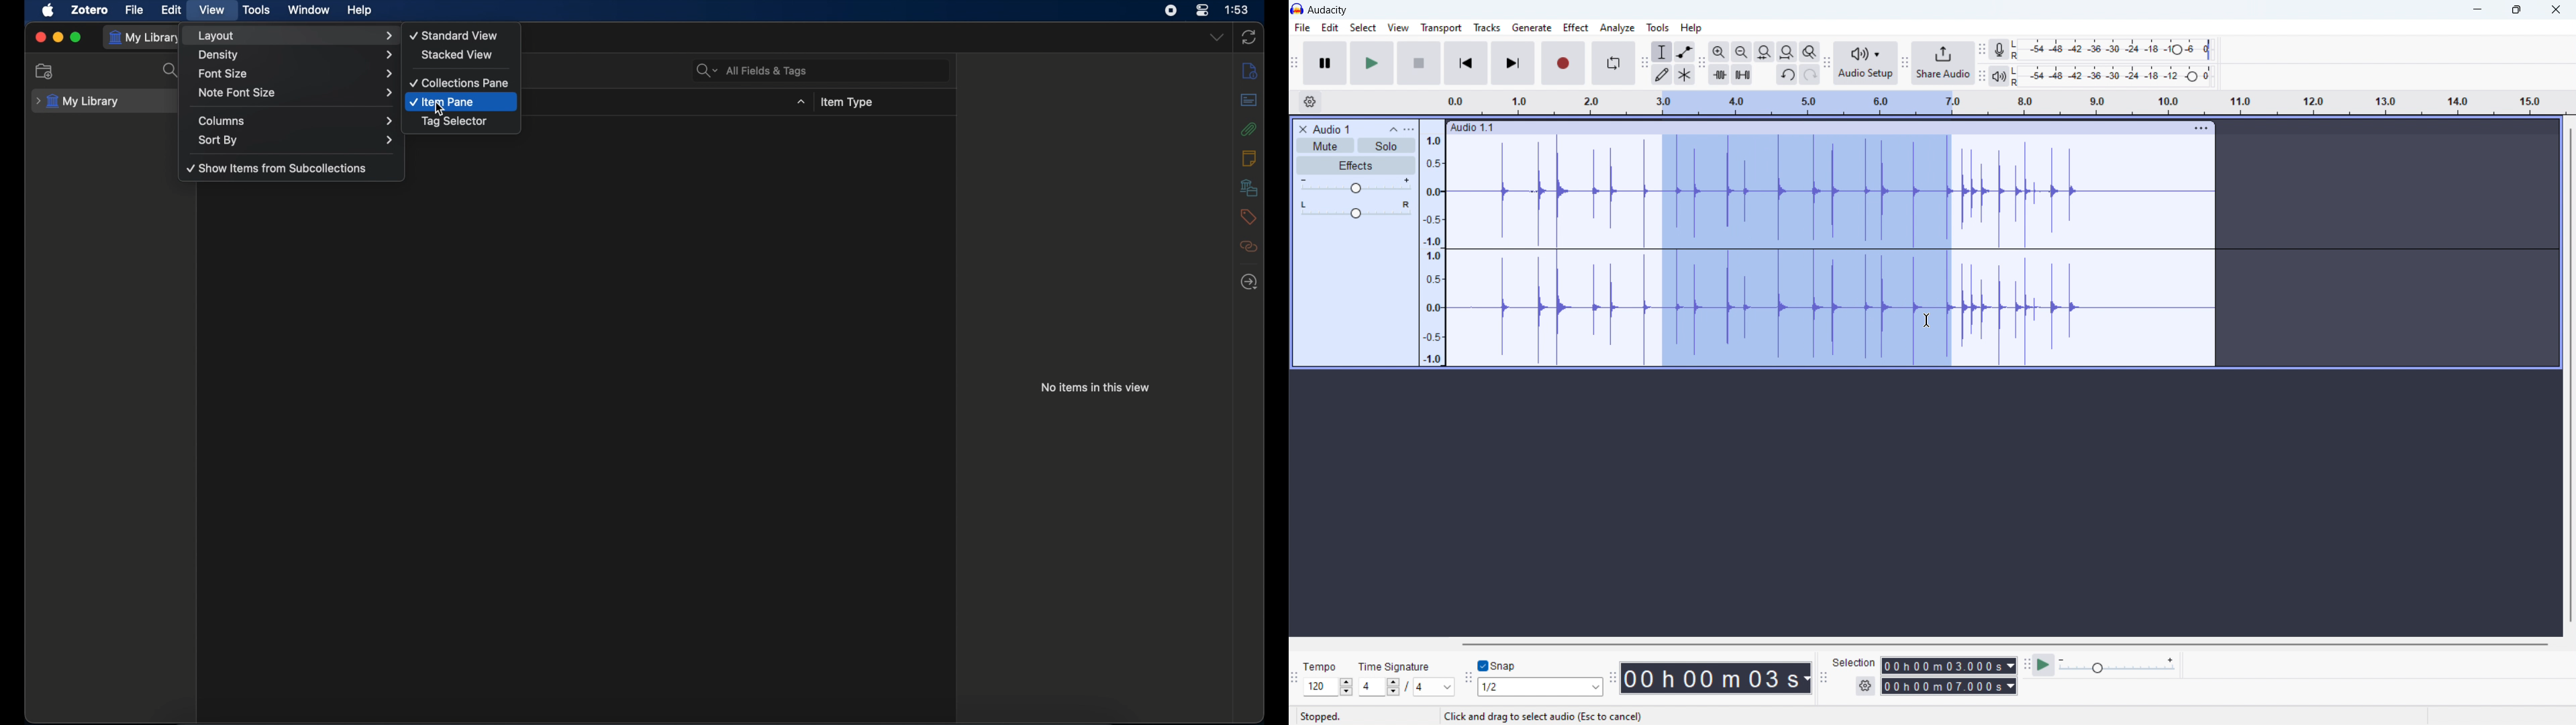 The height and width of the screenshot is (728, 2576). I want to click on view, so click(211, 10).